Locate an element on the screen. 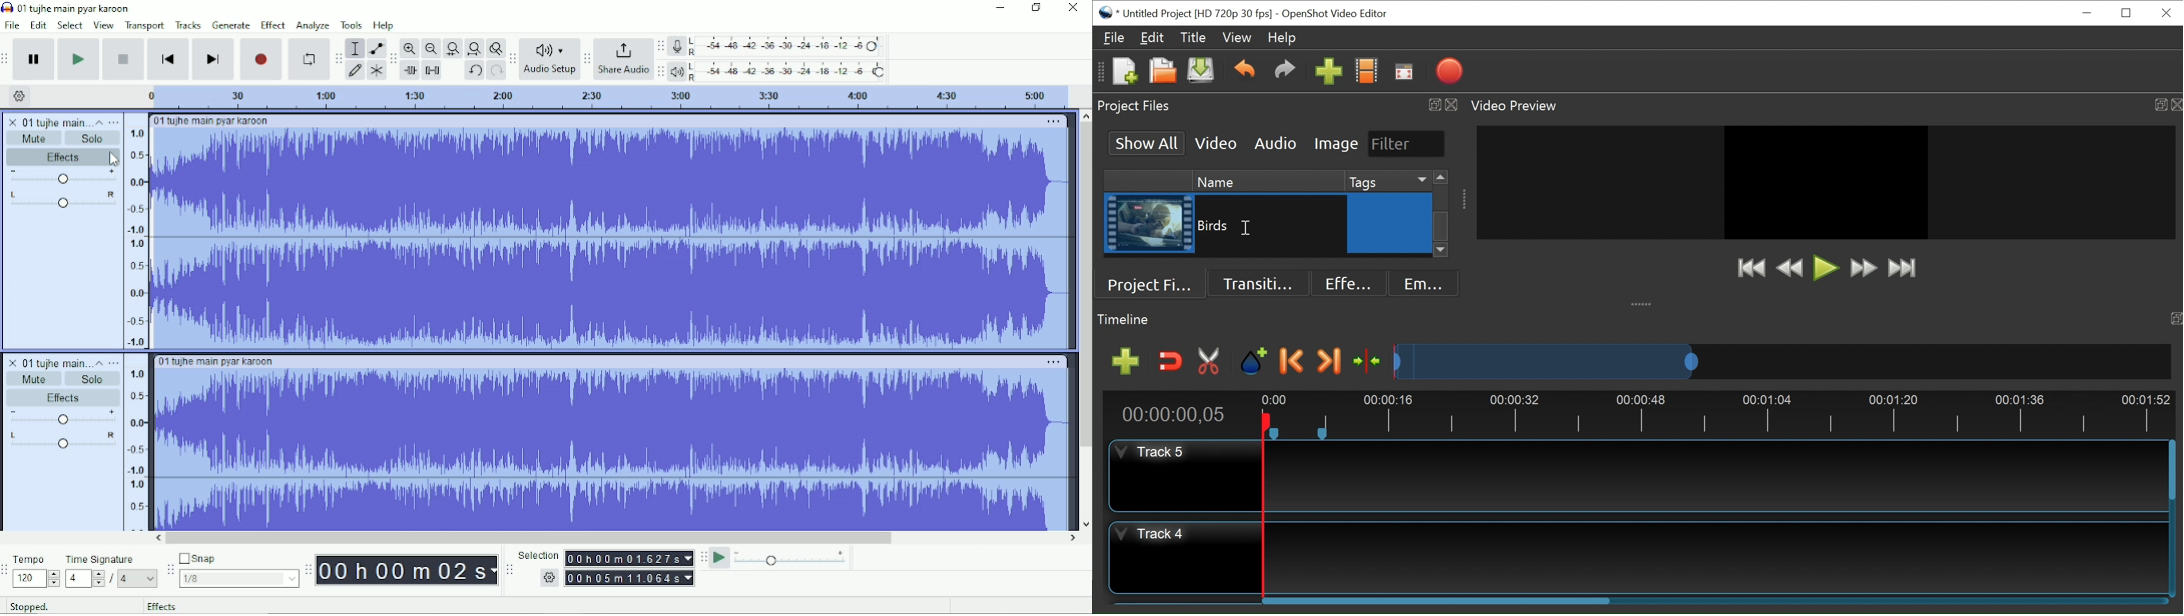 The image size is (2184, 616). Timeline options is located at coordinates (18, 96).